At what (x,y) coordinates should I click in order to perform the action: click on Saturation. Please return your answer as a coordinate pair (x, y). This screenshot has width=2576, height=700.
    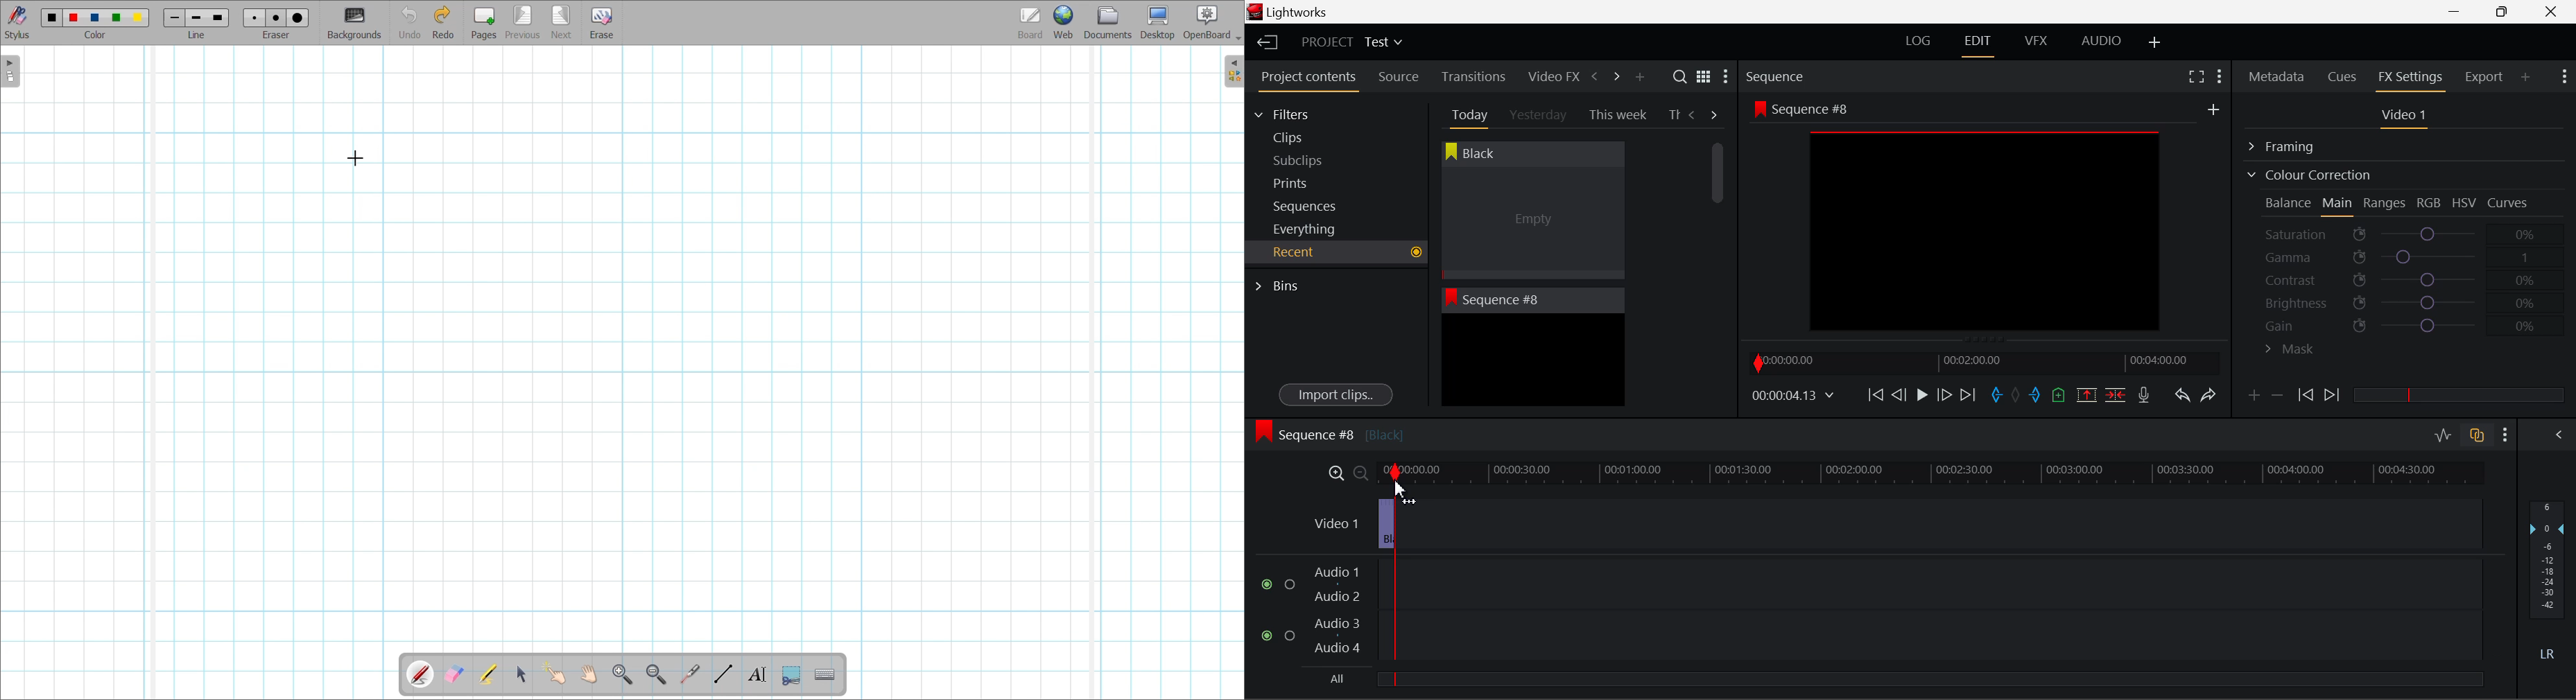
    Looking at the image, I should click on (2402, 231).